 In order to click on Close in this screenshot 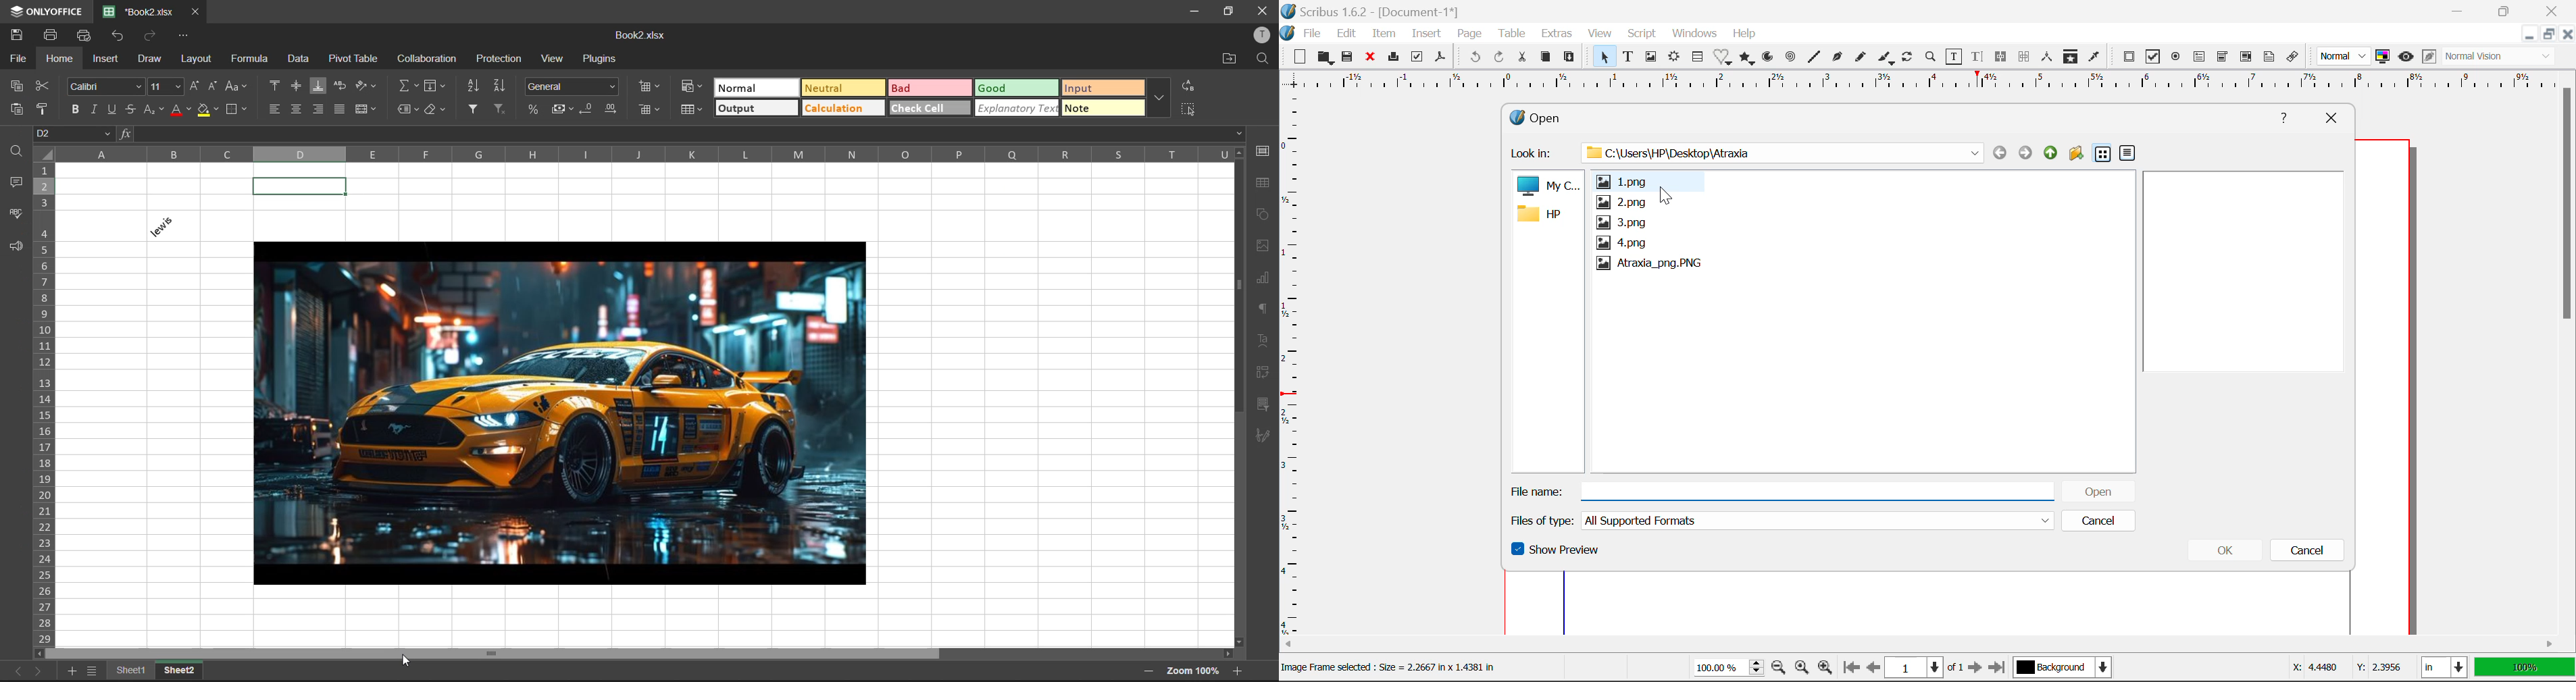, I will do `click(2329, 117)`.